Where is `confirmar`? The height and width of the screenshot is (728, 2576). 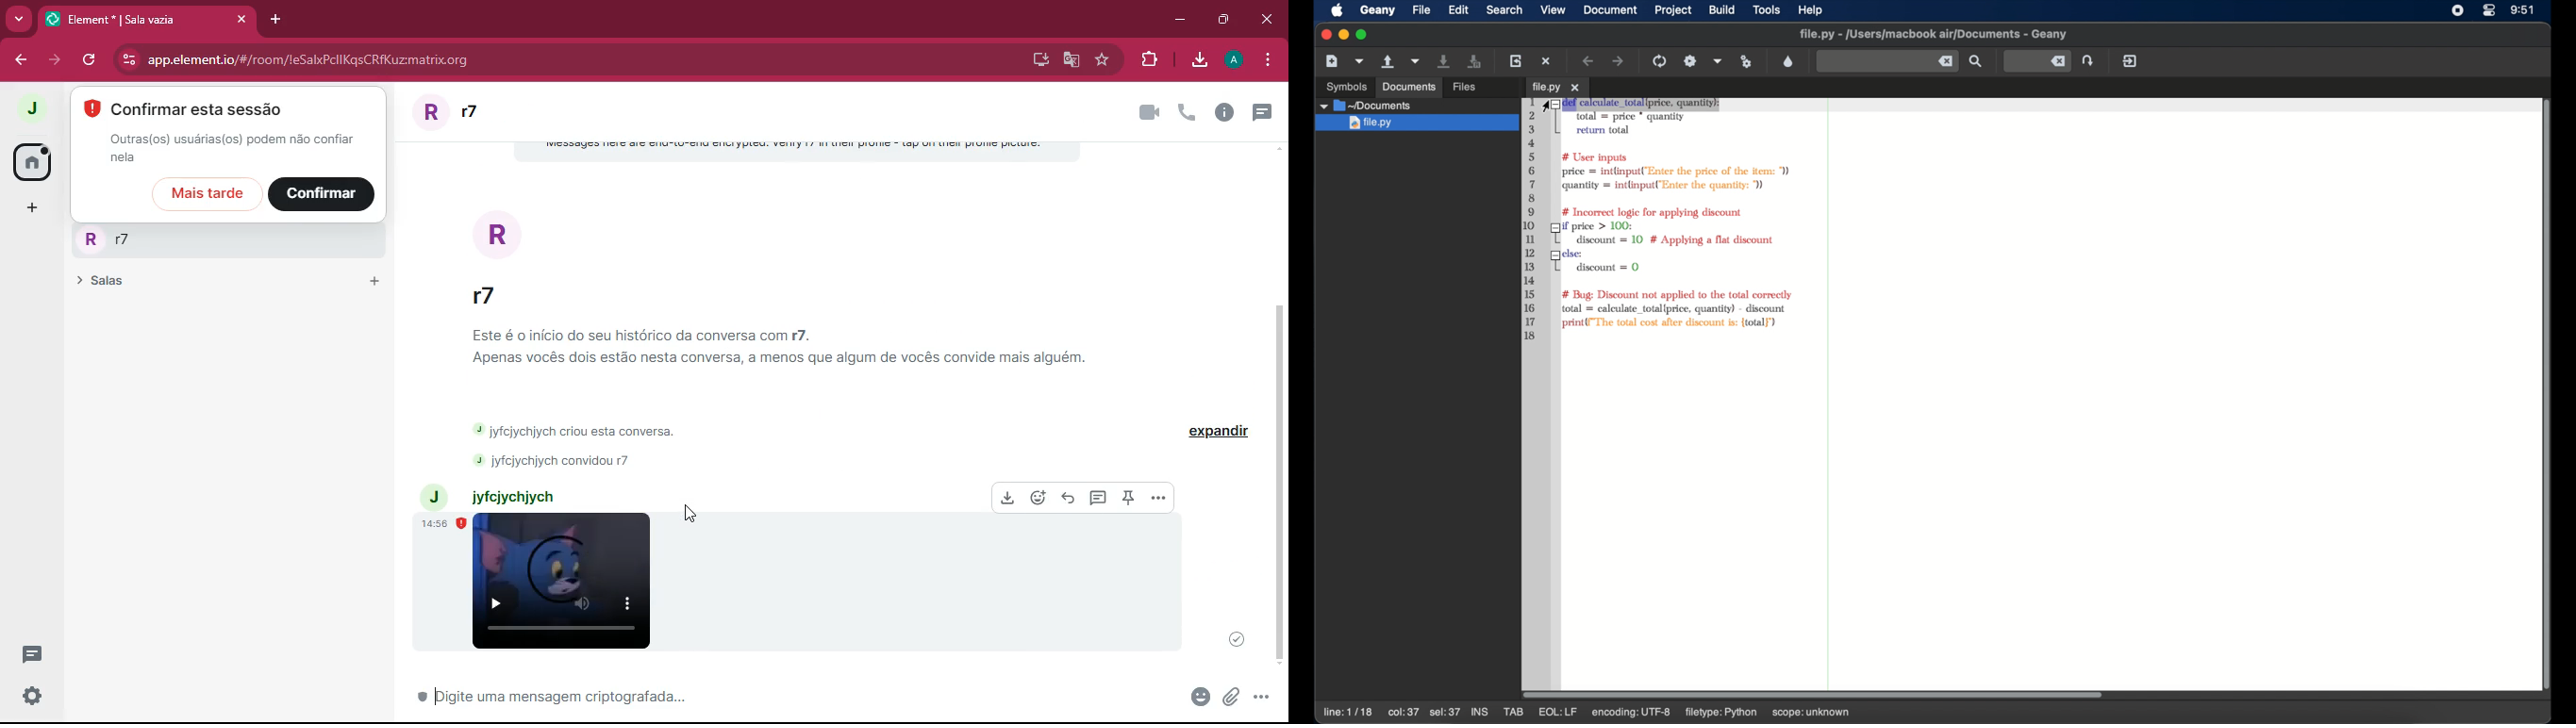 confirmar is located at coordinates (324, 195).